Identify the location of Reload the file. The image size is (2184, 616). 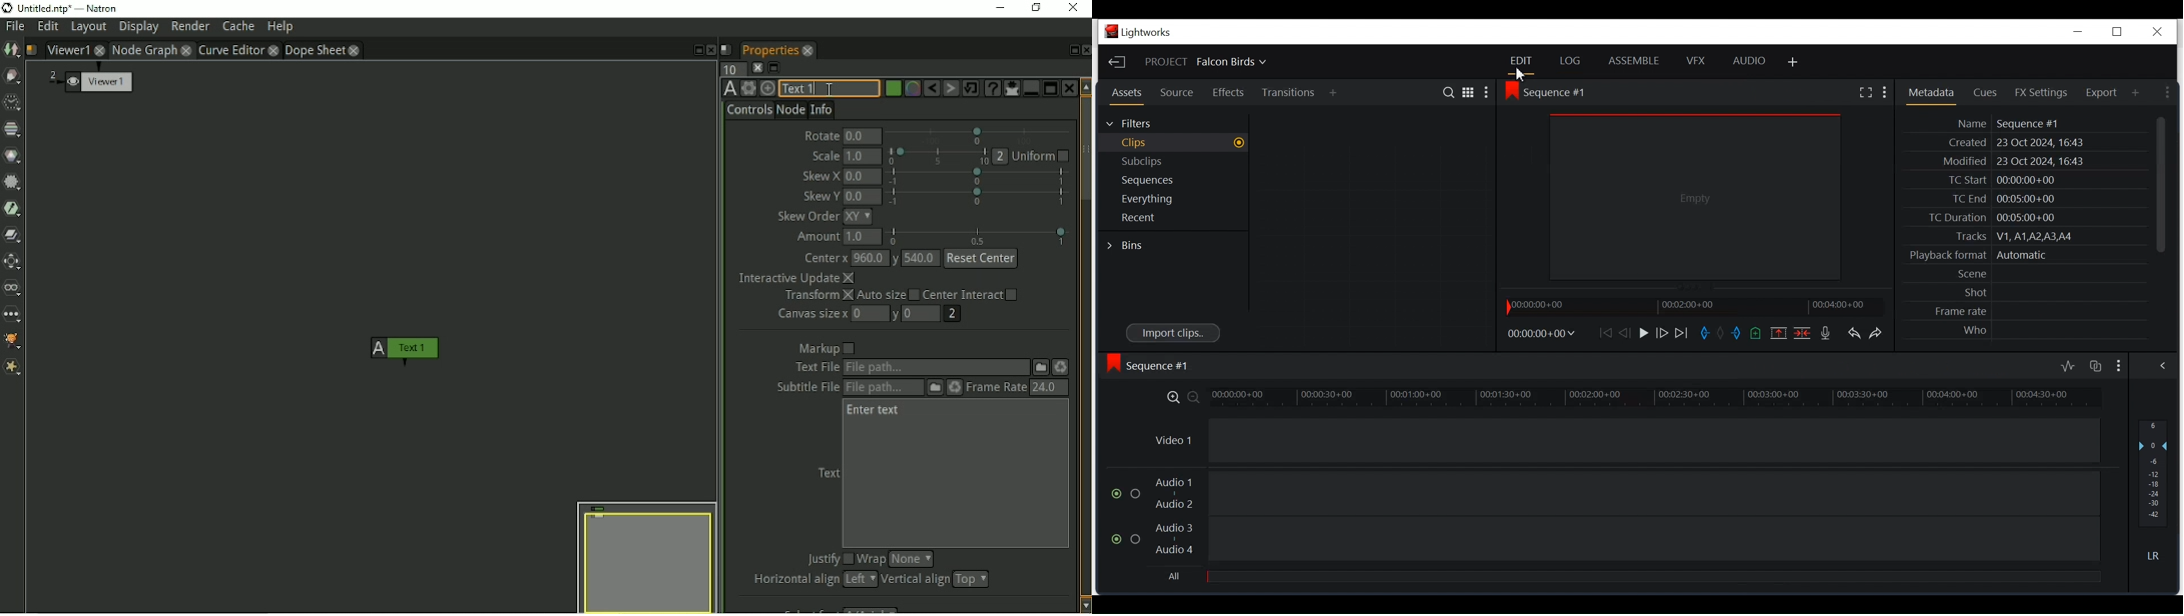
(1064, 368).